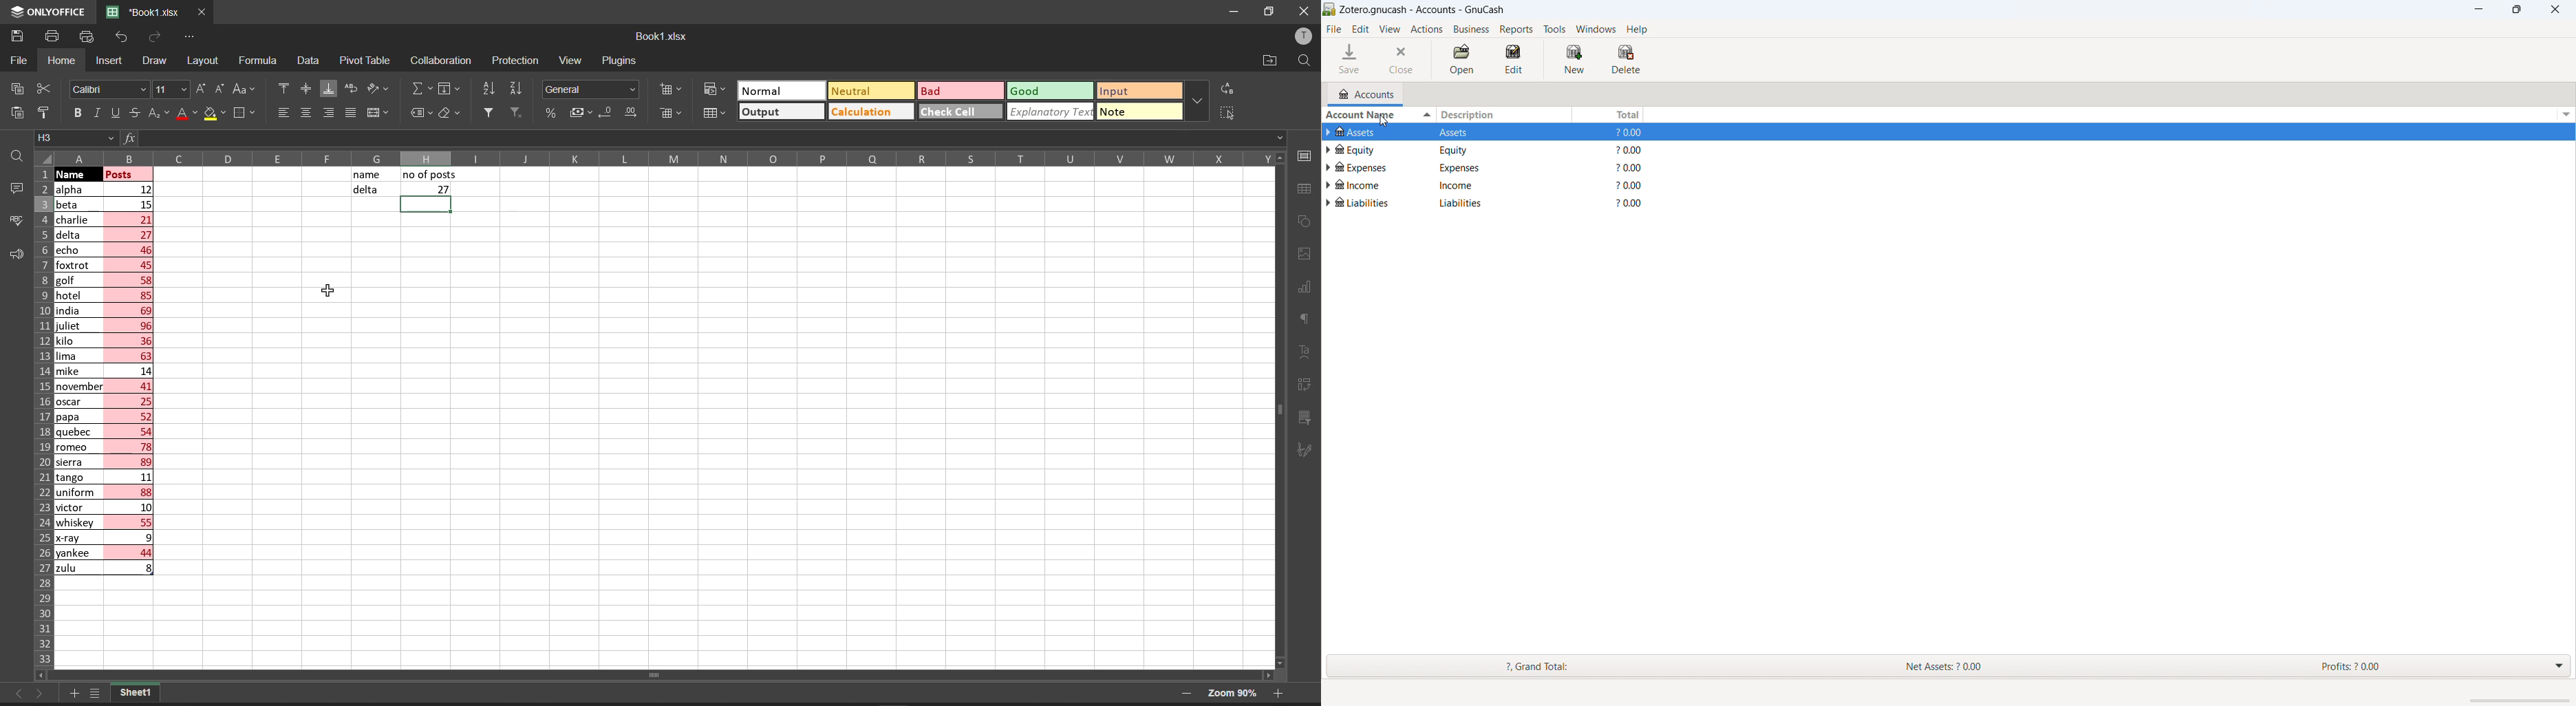 This screenshot has width=2576, height=728. Describe the element at coordinates (1282, 663) in the screenshot. I see `scroll down` at that location.